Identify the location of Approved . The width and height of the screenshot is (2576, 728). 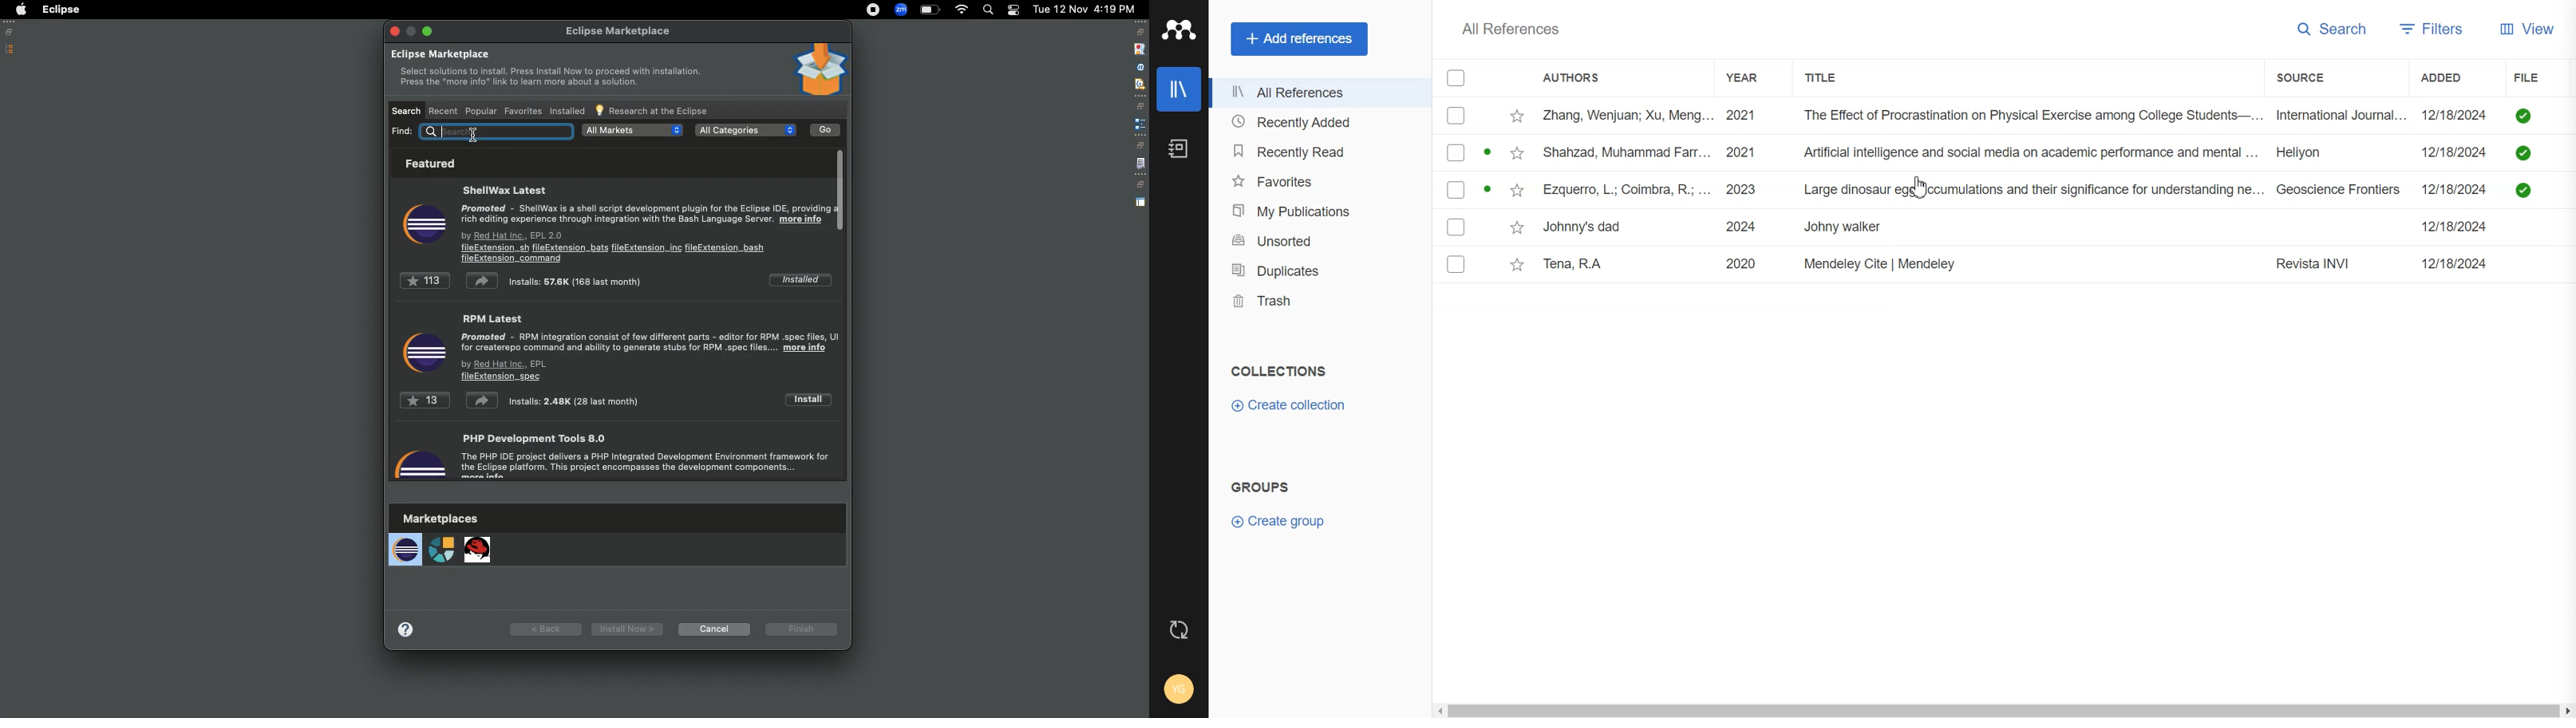
(2523, 190).